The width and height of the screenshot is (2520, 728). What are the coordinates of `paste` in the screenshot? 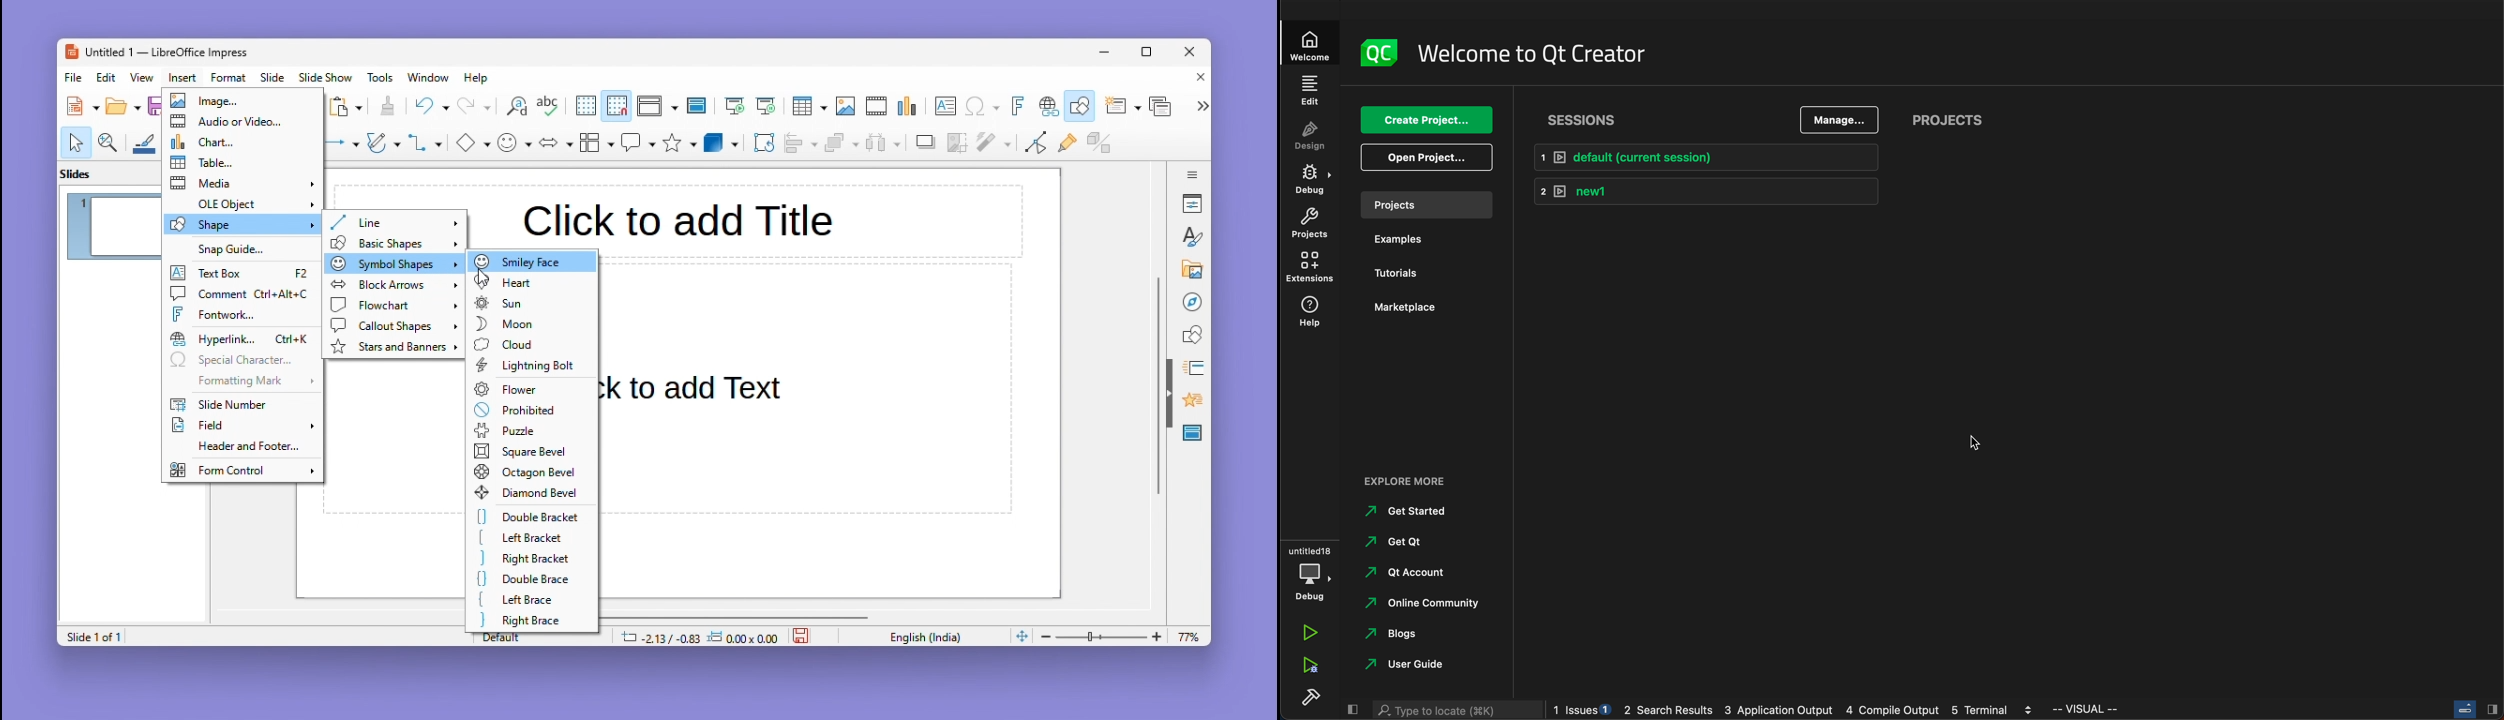 It's located at (347, 107).